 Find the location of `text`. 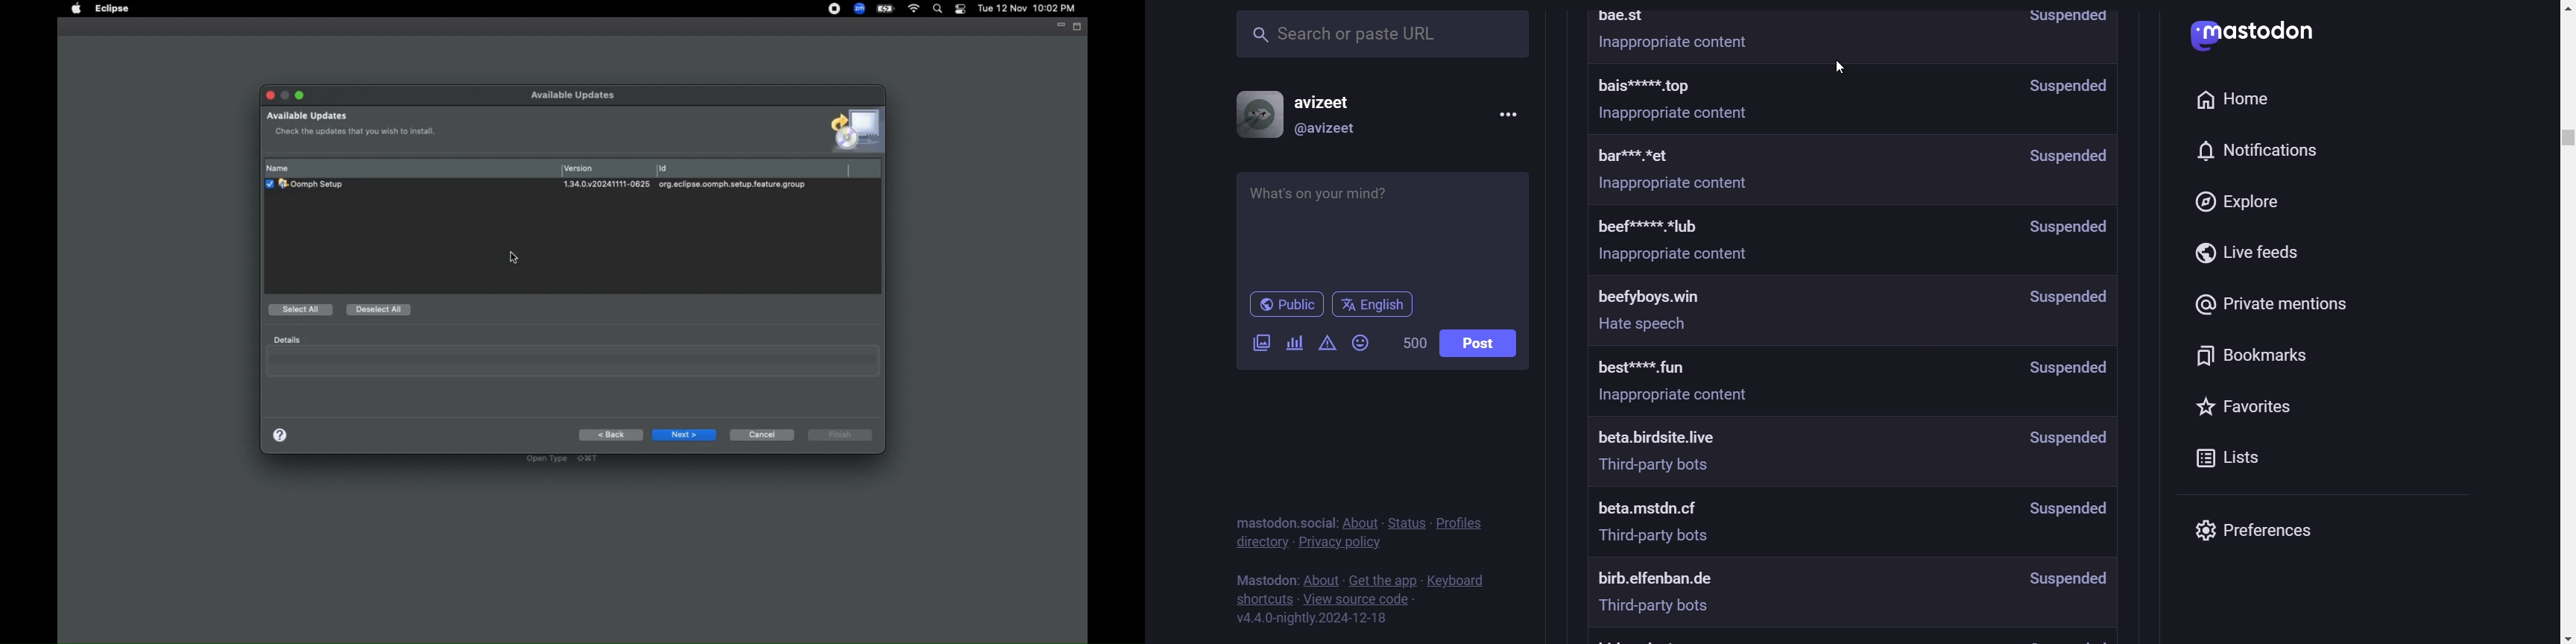

text is located at coordinates (1281, 514).